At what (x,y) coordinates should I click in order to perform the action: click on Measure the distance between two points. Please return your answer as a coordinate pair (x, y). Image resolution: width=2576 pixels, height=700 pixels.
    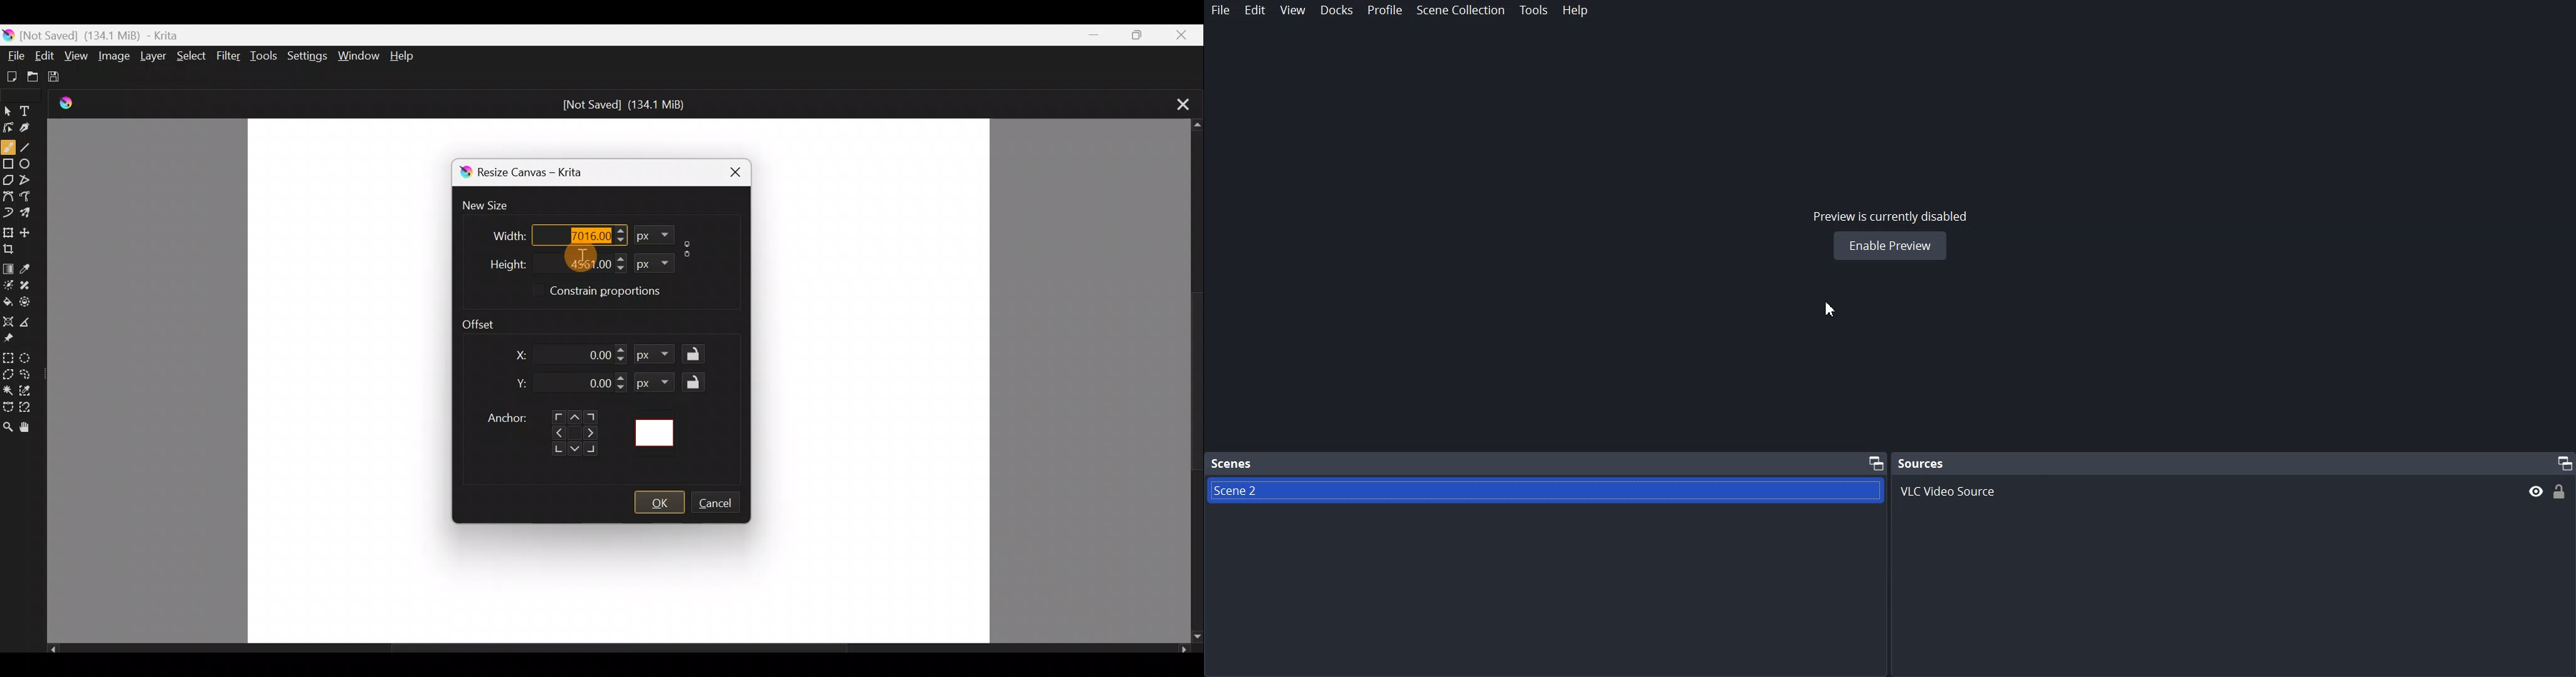
    Looking at the image, I should click on (29, 323).